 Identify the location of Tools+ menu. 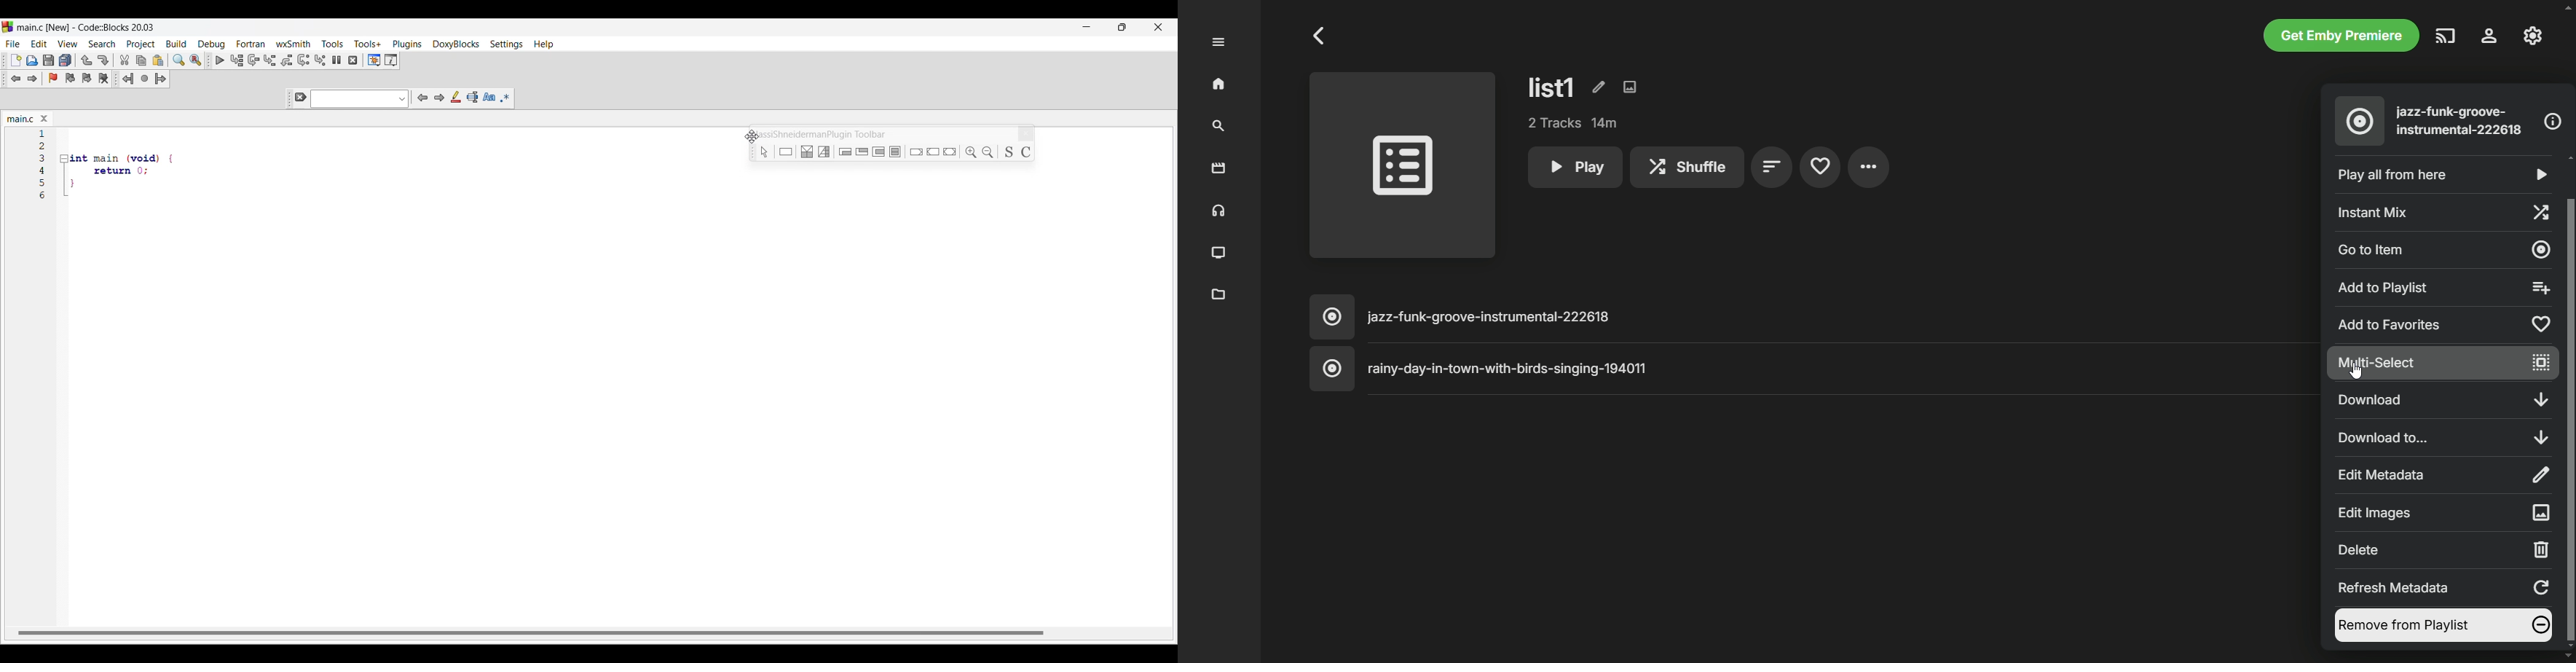
(368, 44).